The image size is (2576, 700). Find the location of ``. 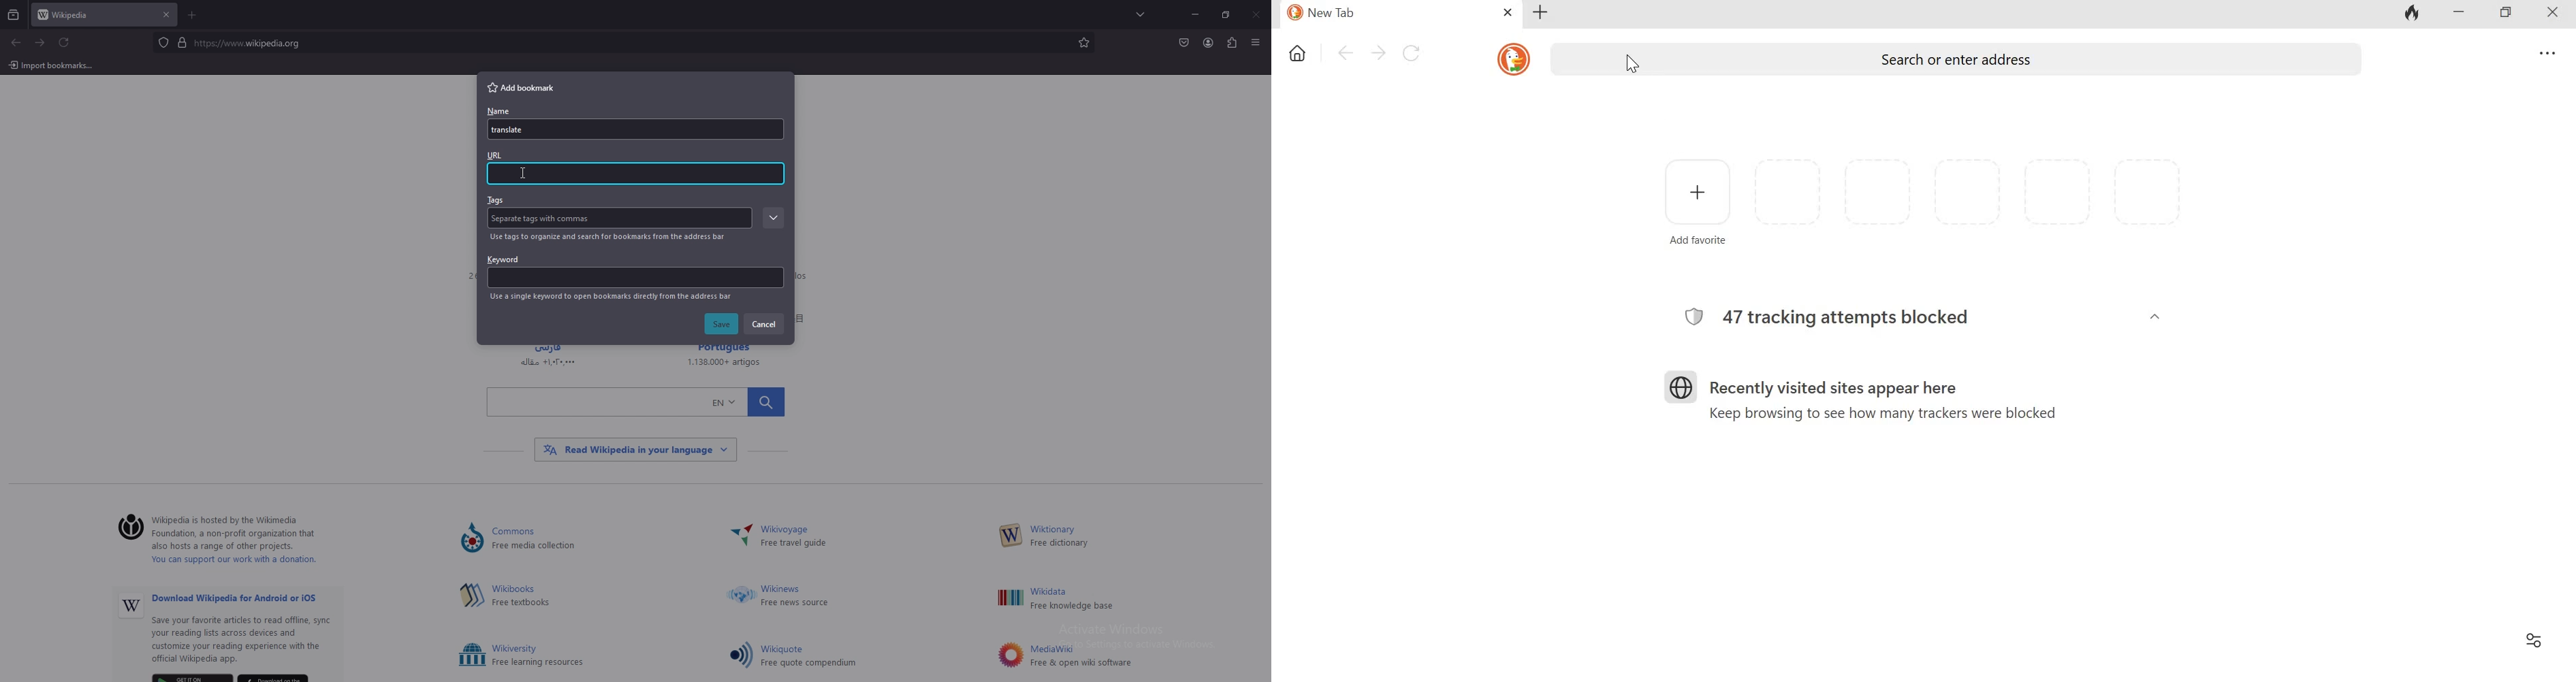

 is located at coordinates (1256, 44).